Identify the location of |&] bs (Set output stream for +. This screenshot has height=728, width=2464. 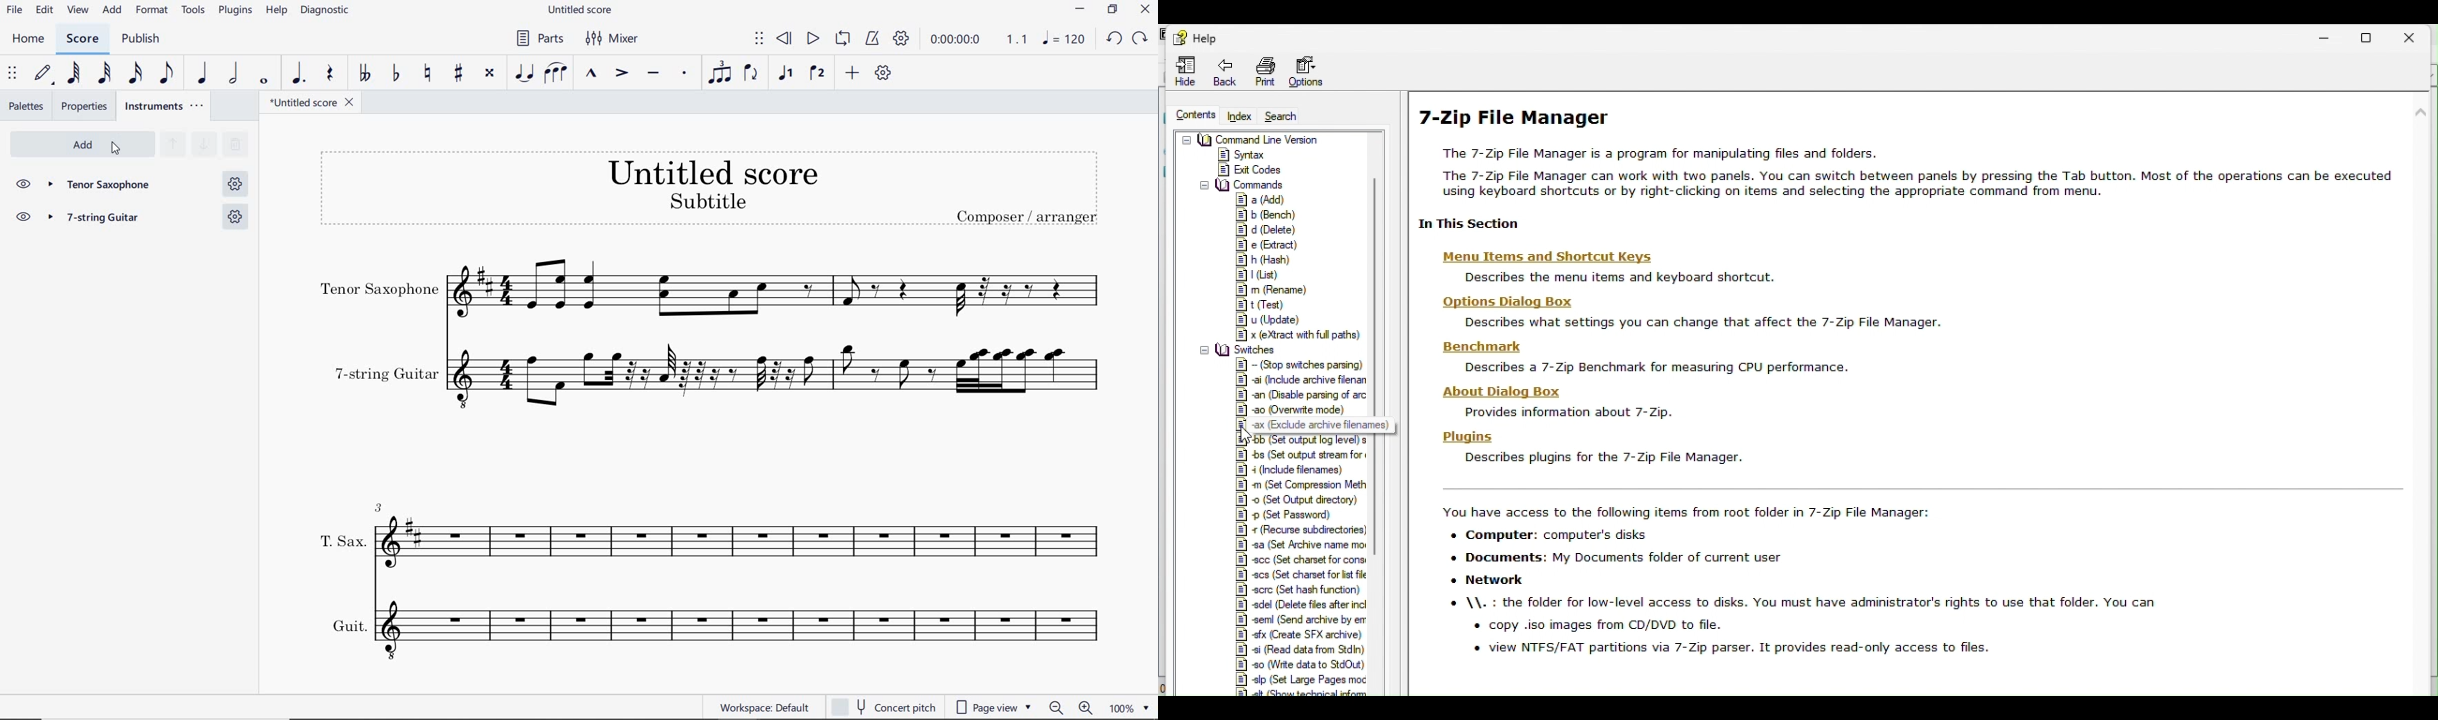
(1302, 454).